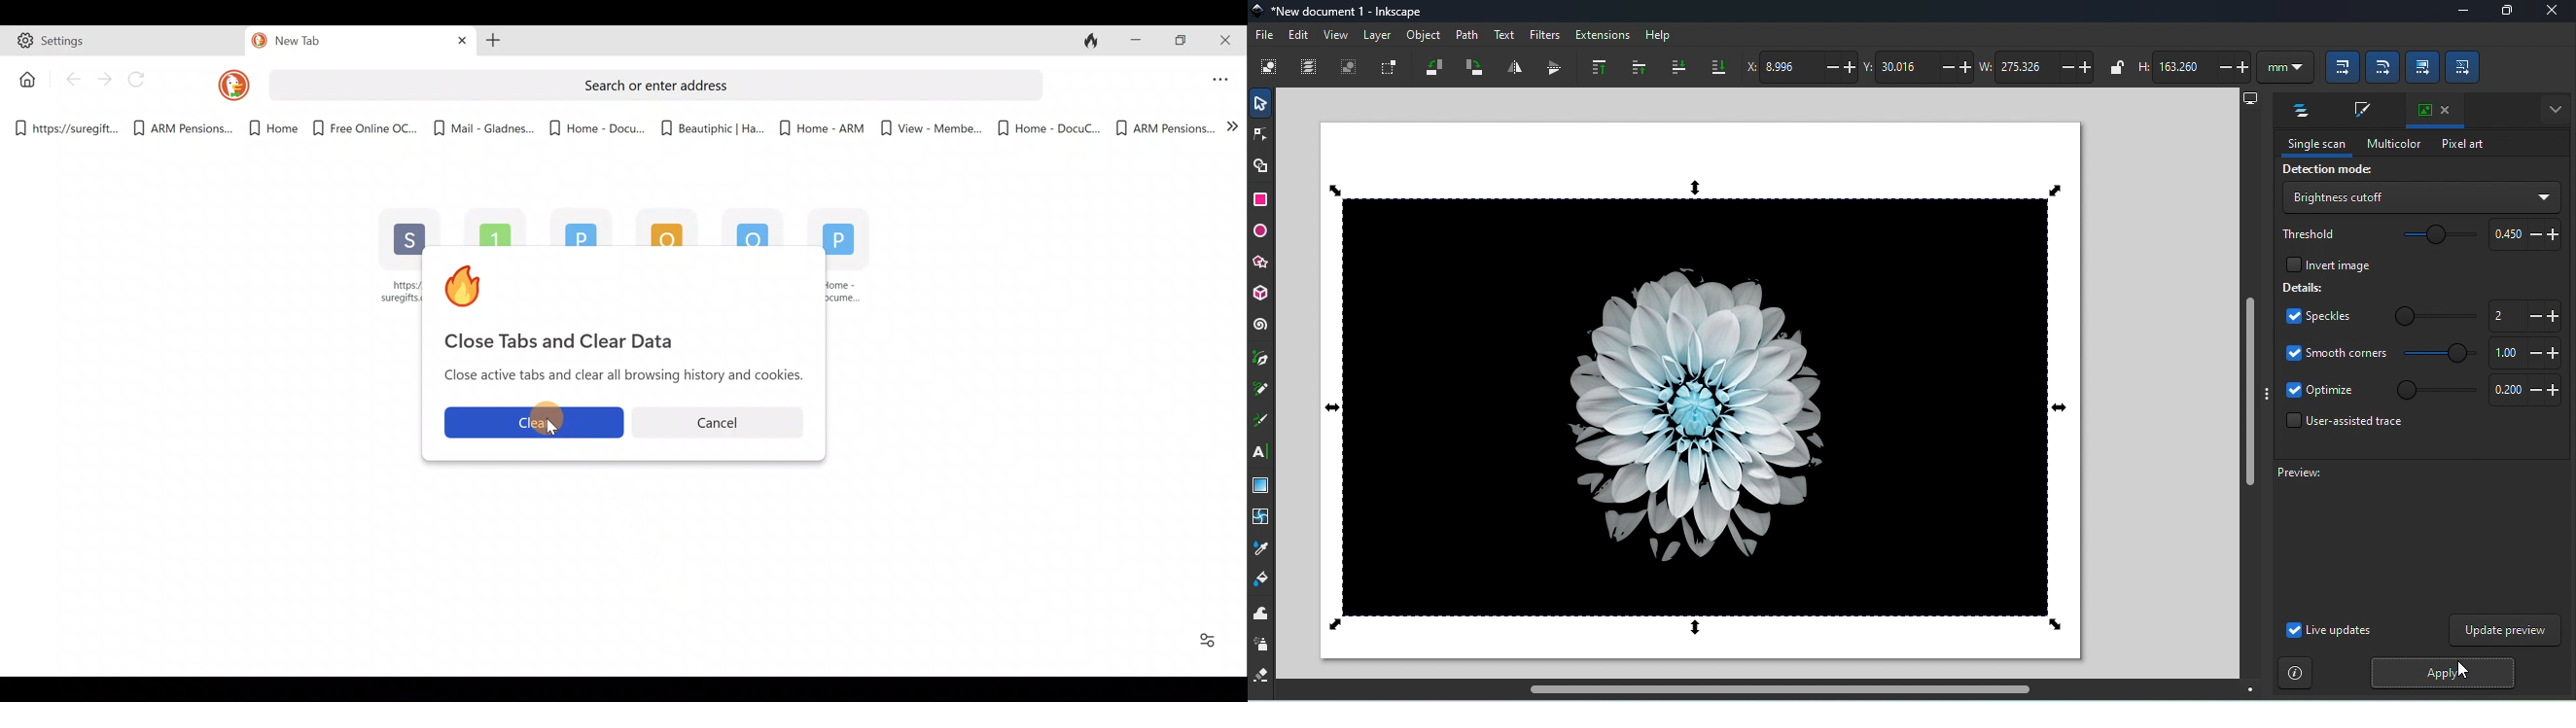 The width and height of the screenshot is (2576, 728). I want to click on Threshold, so click(2307, 234).